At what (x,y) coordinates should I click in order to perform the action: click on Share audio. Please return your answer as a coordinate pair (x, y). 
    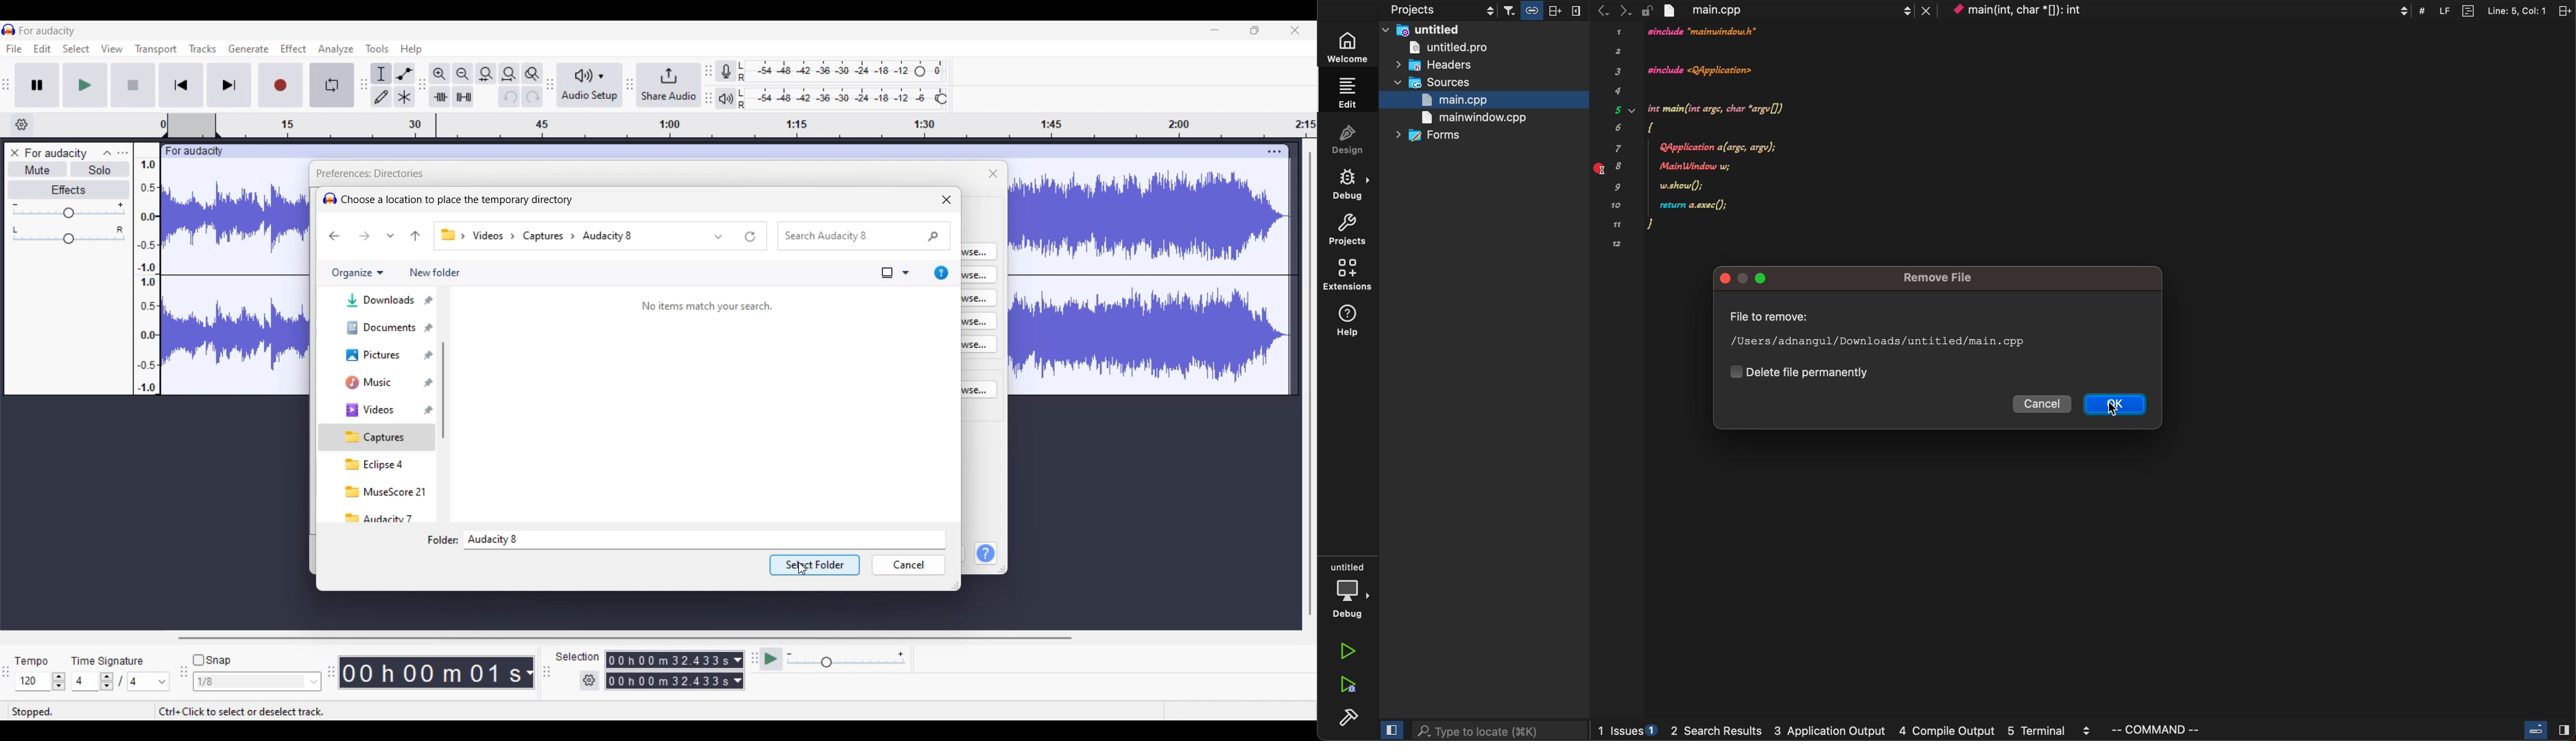
    Looking at the image, I should click on (669, 84).